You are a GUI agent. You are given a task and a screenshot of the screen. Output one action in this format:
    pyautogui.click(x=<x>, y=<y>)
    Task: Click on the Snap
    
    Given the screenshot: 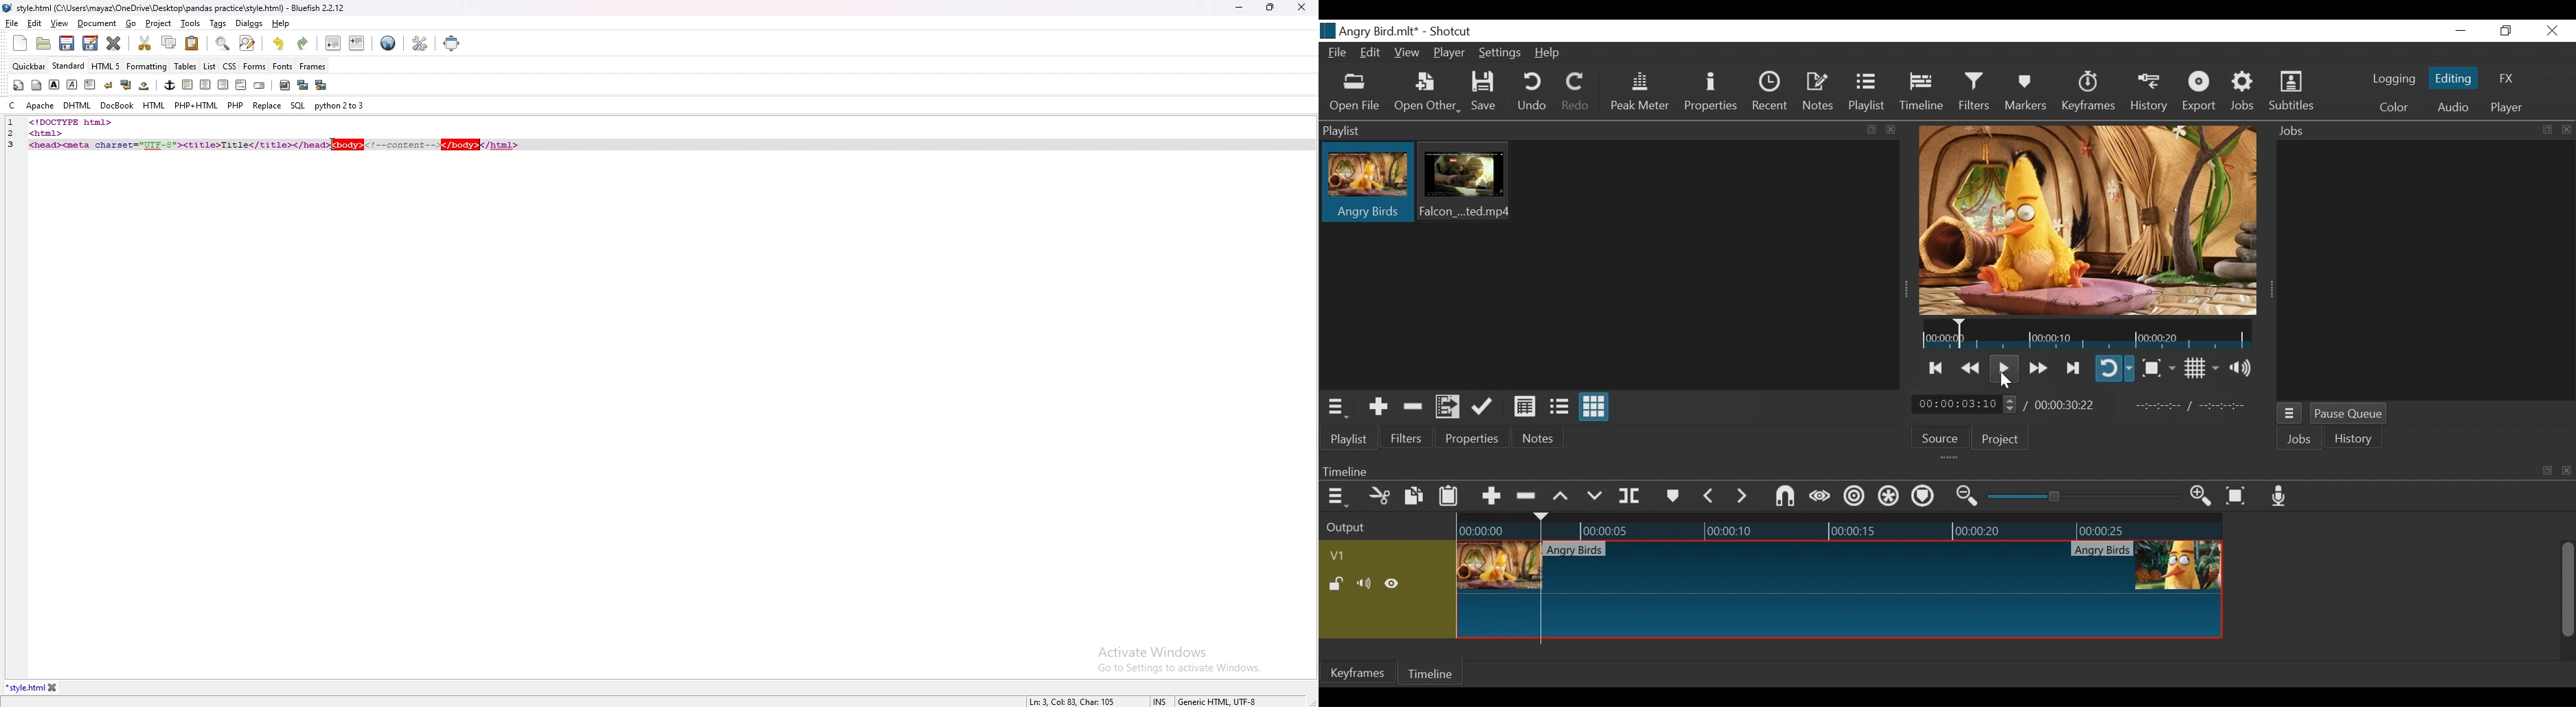 What is the action you would take?
    pyautogui.click(x=1783, y=497)
    